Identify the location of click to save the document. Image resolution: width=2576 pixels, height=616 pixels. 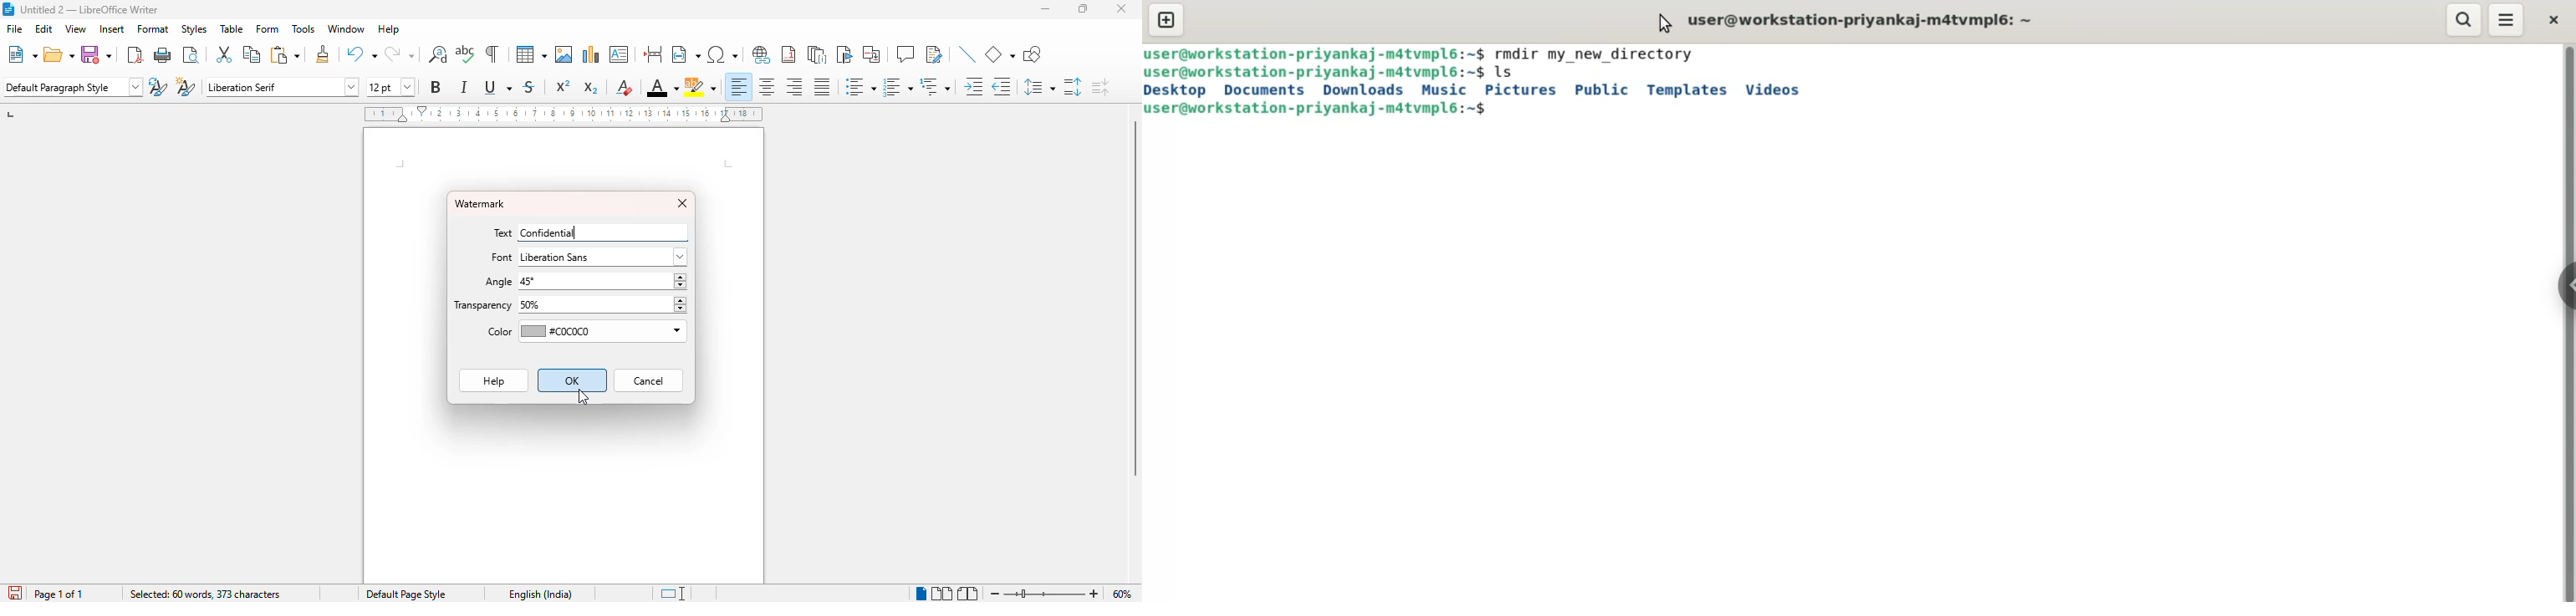
(15, 593).